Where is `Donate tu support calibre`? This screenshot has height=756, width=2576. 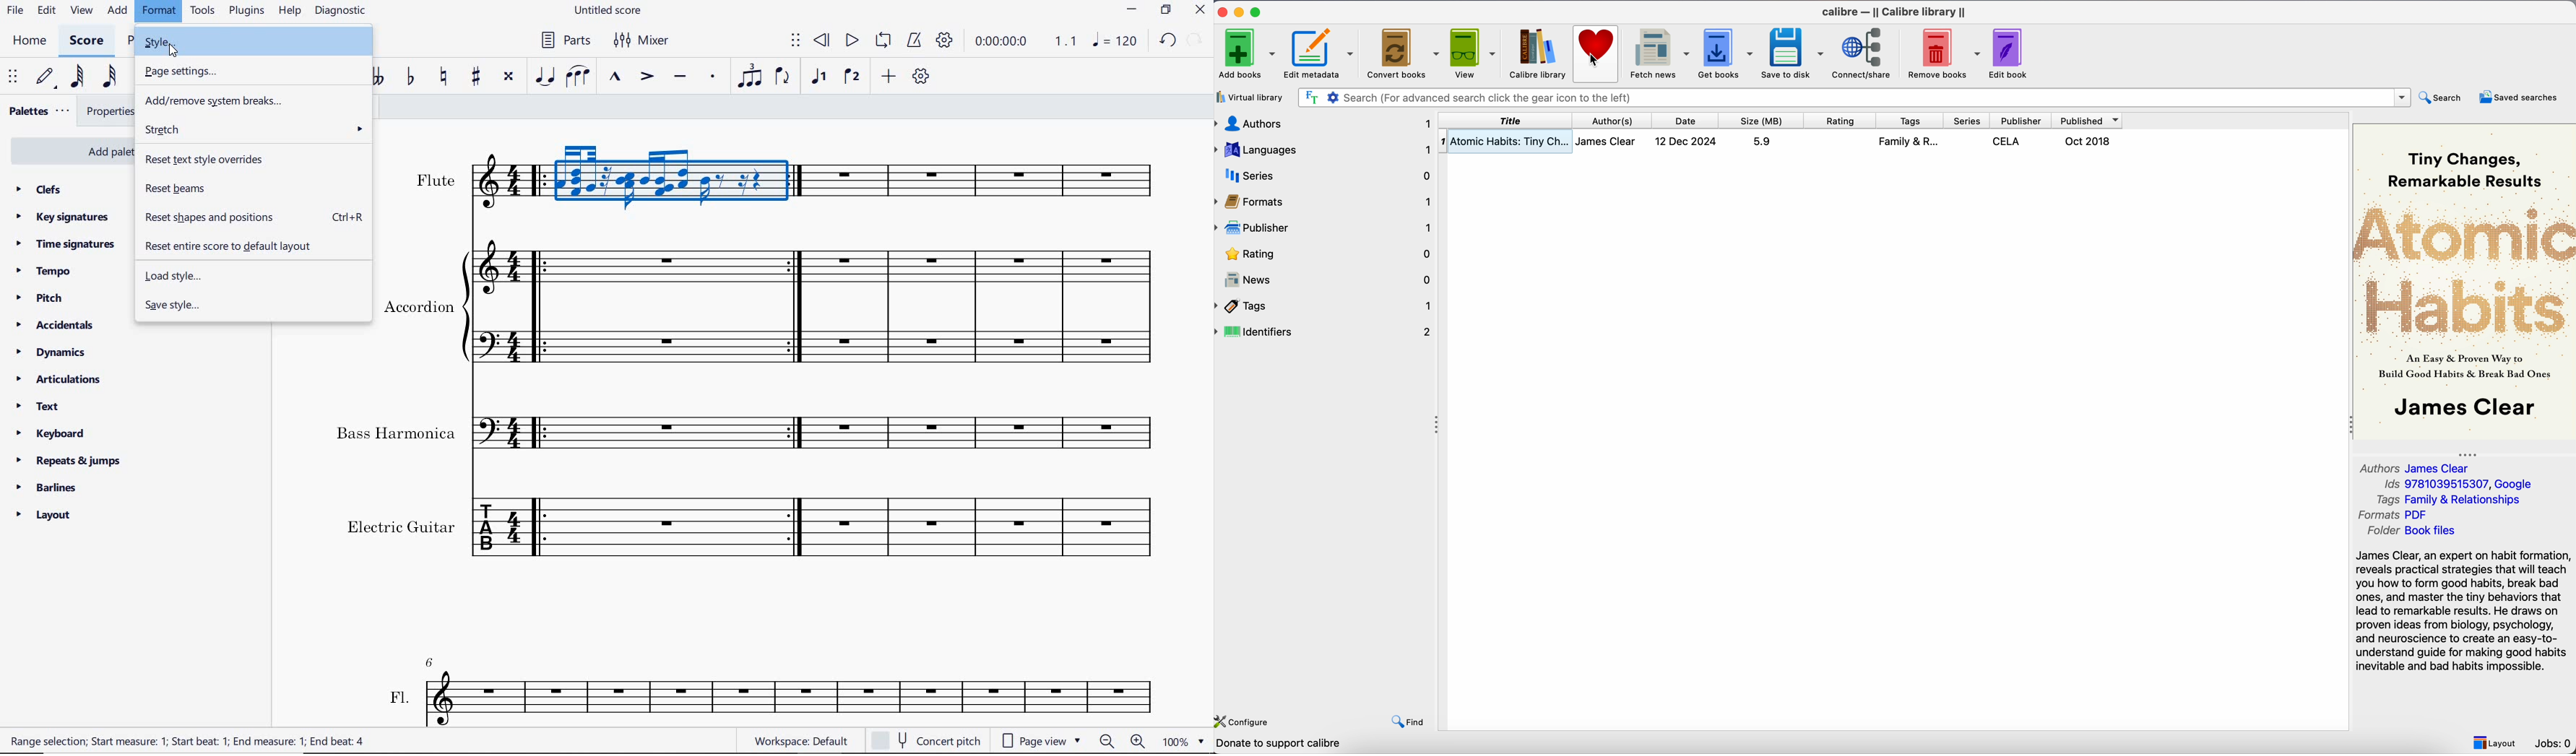 Donate tu support calibre is located at coordinates (1283, 744).